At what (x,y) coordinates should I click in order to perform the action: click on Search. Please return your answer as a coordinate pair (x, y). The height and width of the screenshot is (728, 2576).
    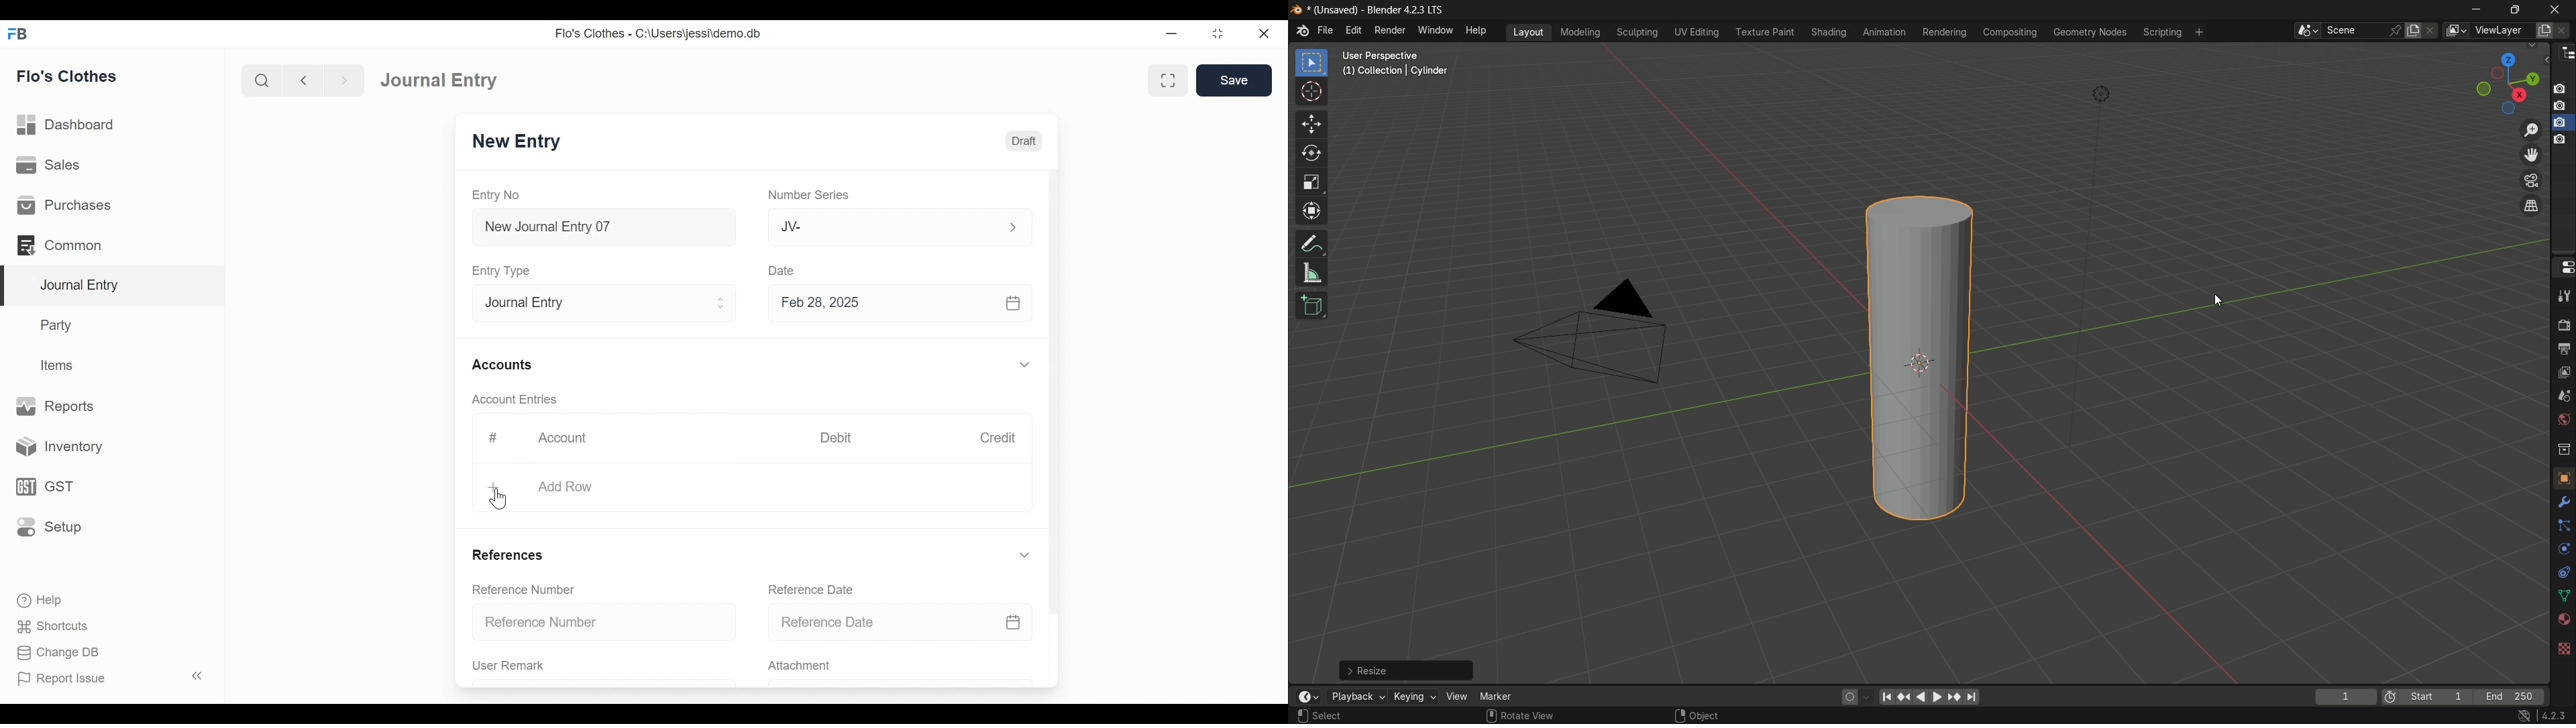
    Looking at the image, I should click on (262, 81).